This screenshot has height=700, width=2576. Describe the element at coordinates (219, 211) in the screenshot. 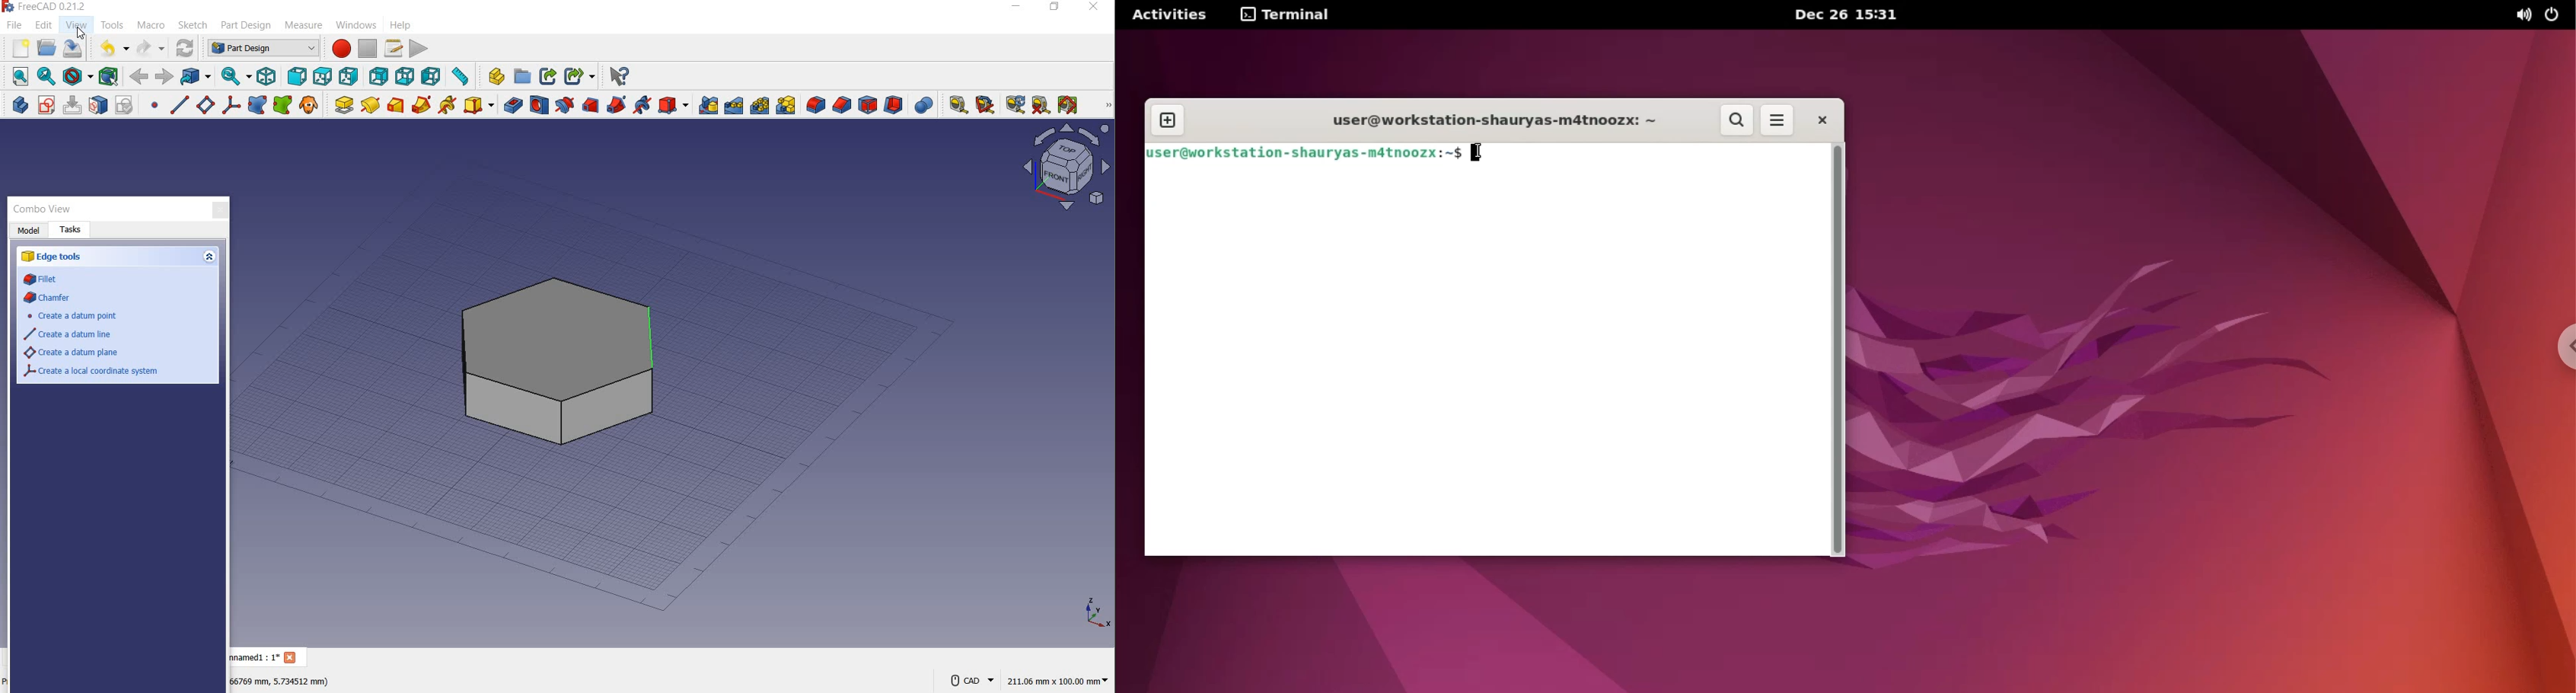

I see `close` at that location.